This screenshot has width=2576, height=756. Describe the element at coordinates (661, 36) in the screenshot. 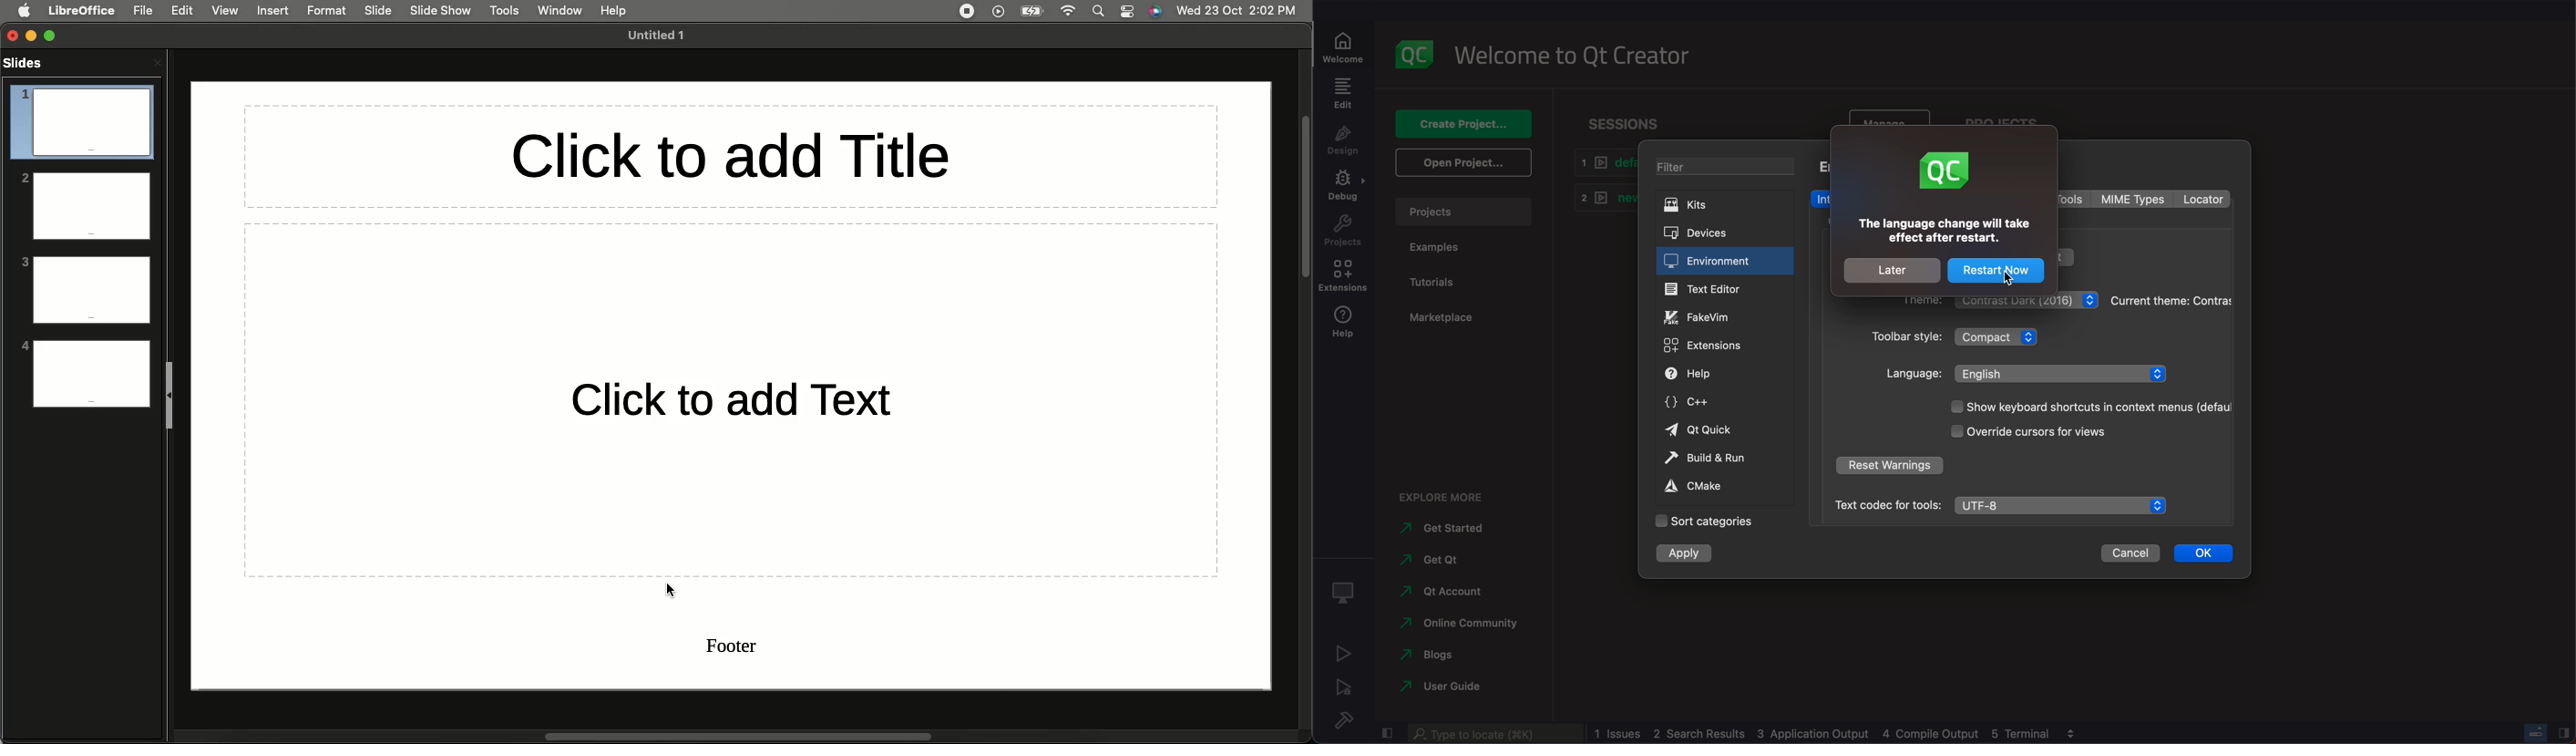

I see `File name` at that location.